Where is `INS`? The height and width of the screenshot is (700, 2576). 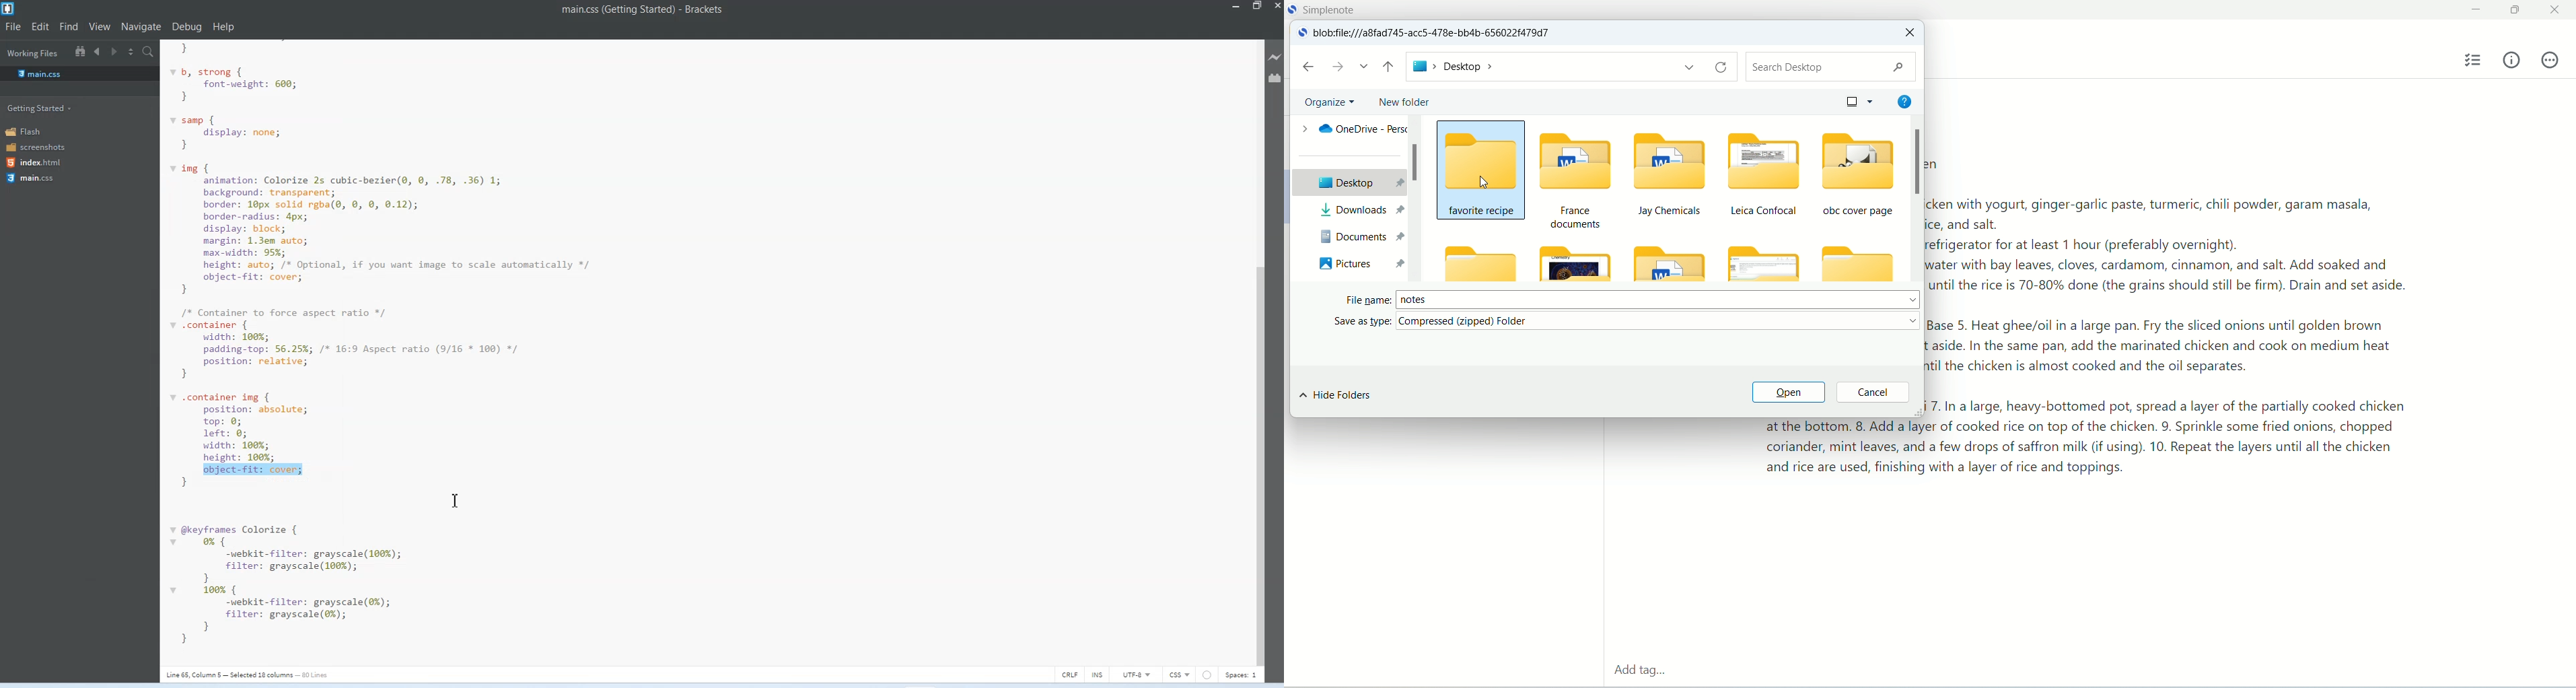
INS is located at coordinates (1099, 673).